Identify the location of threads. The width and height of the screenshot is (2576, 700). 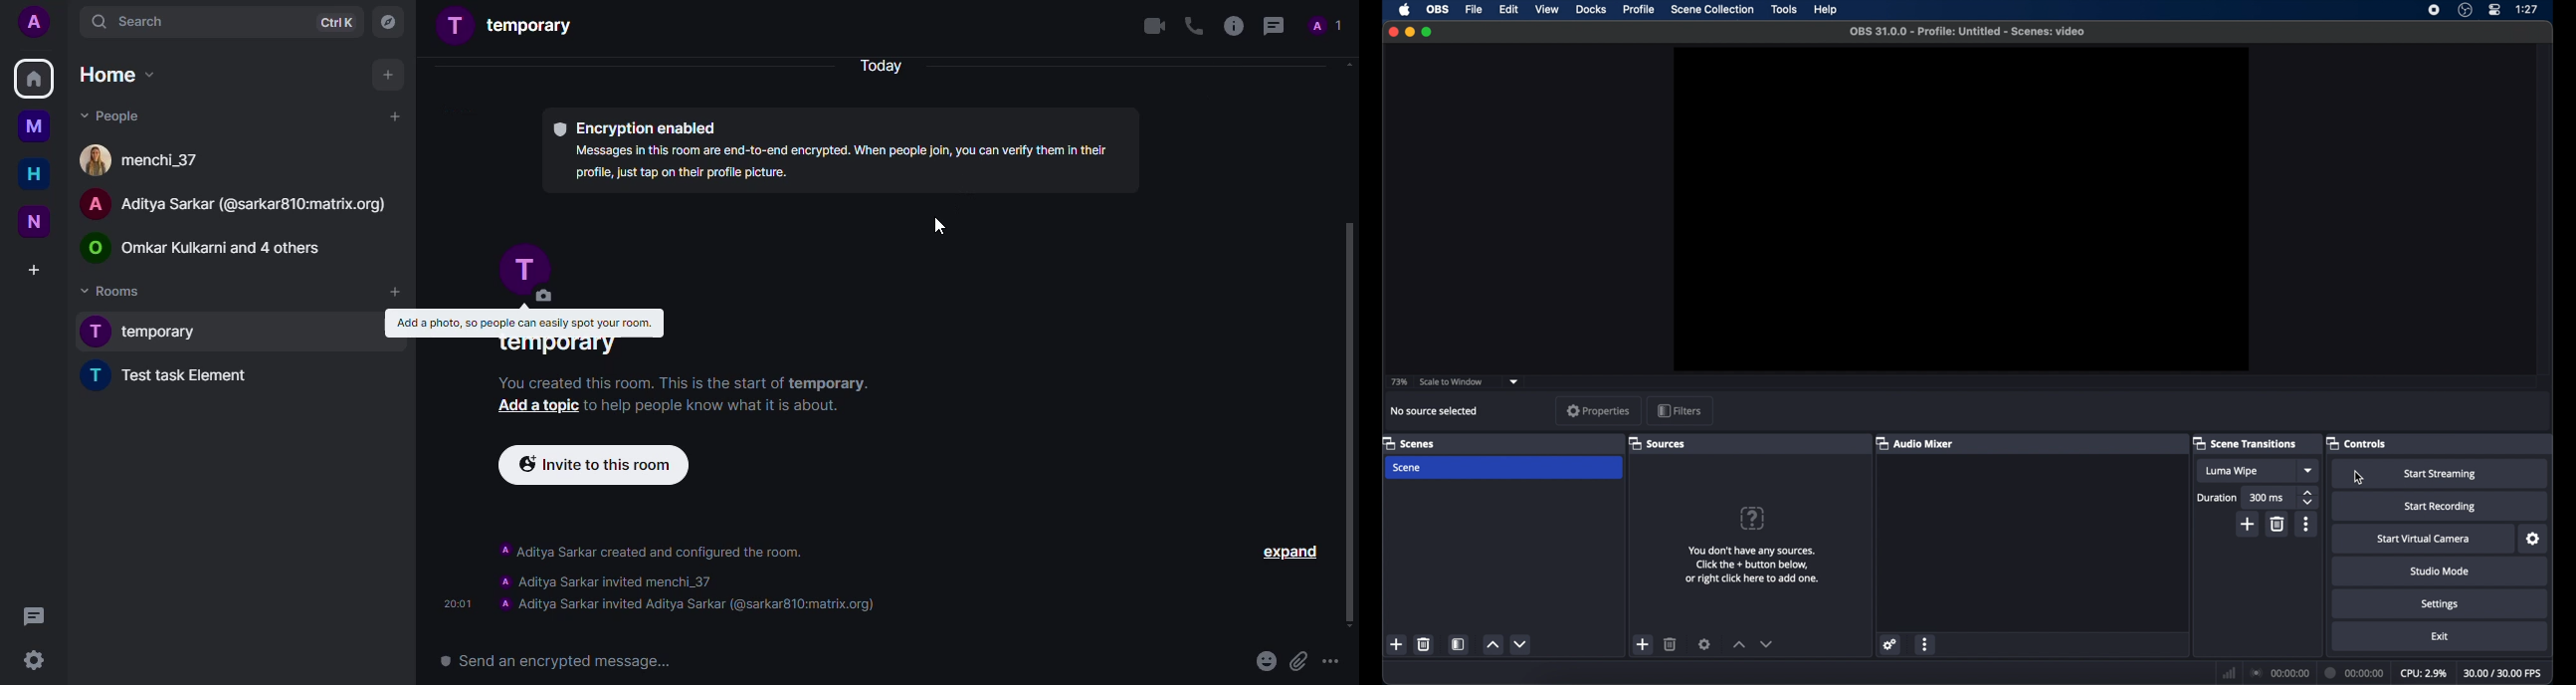
(1272, 26).